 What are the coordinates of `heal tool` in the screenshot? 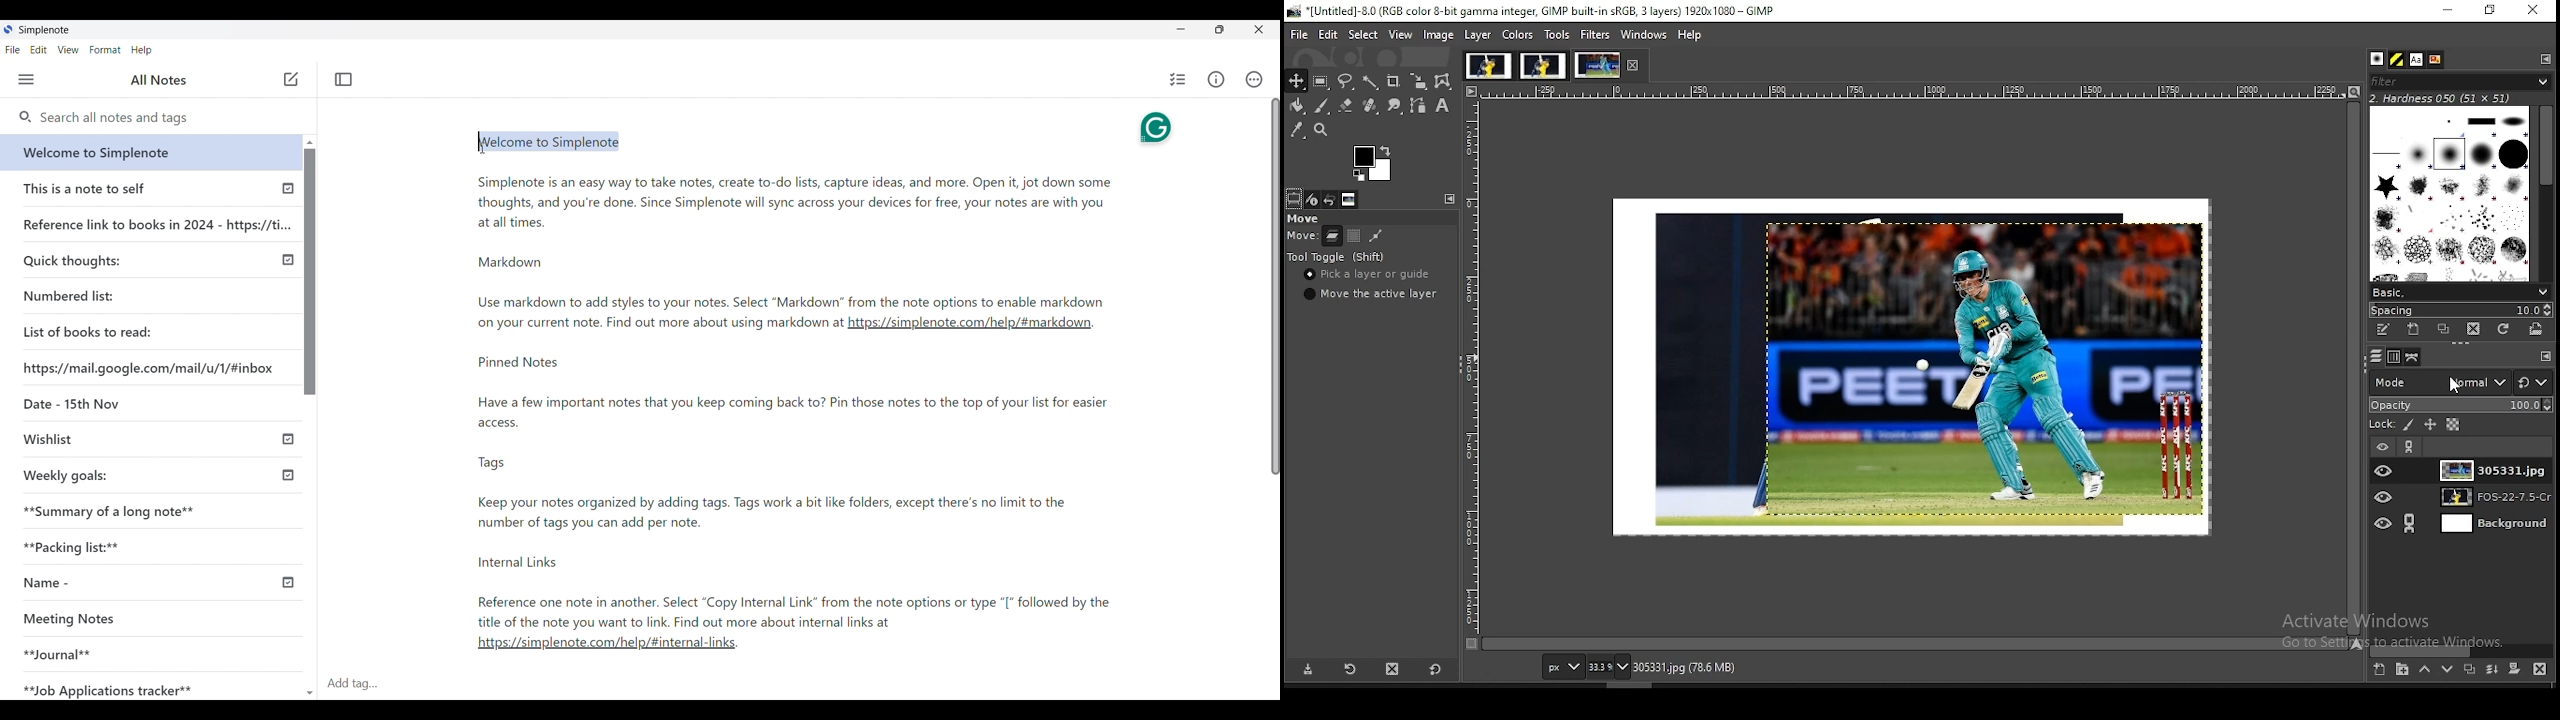 It's located at (1370, 105).